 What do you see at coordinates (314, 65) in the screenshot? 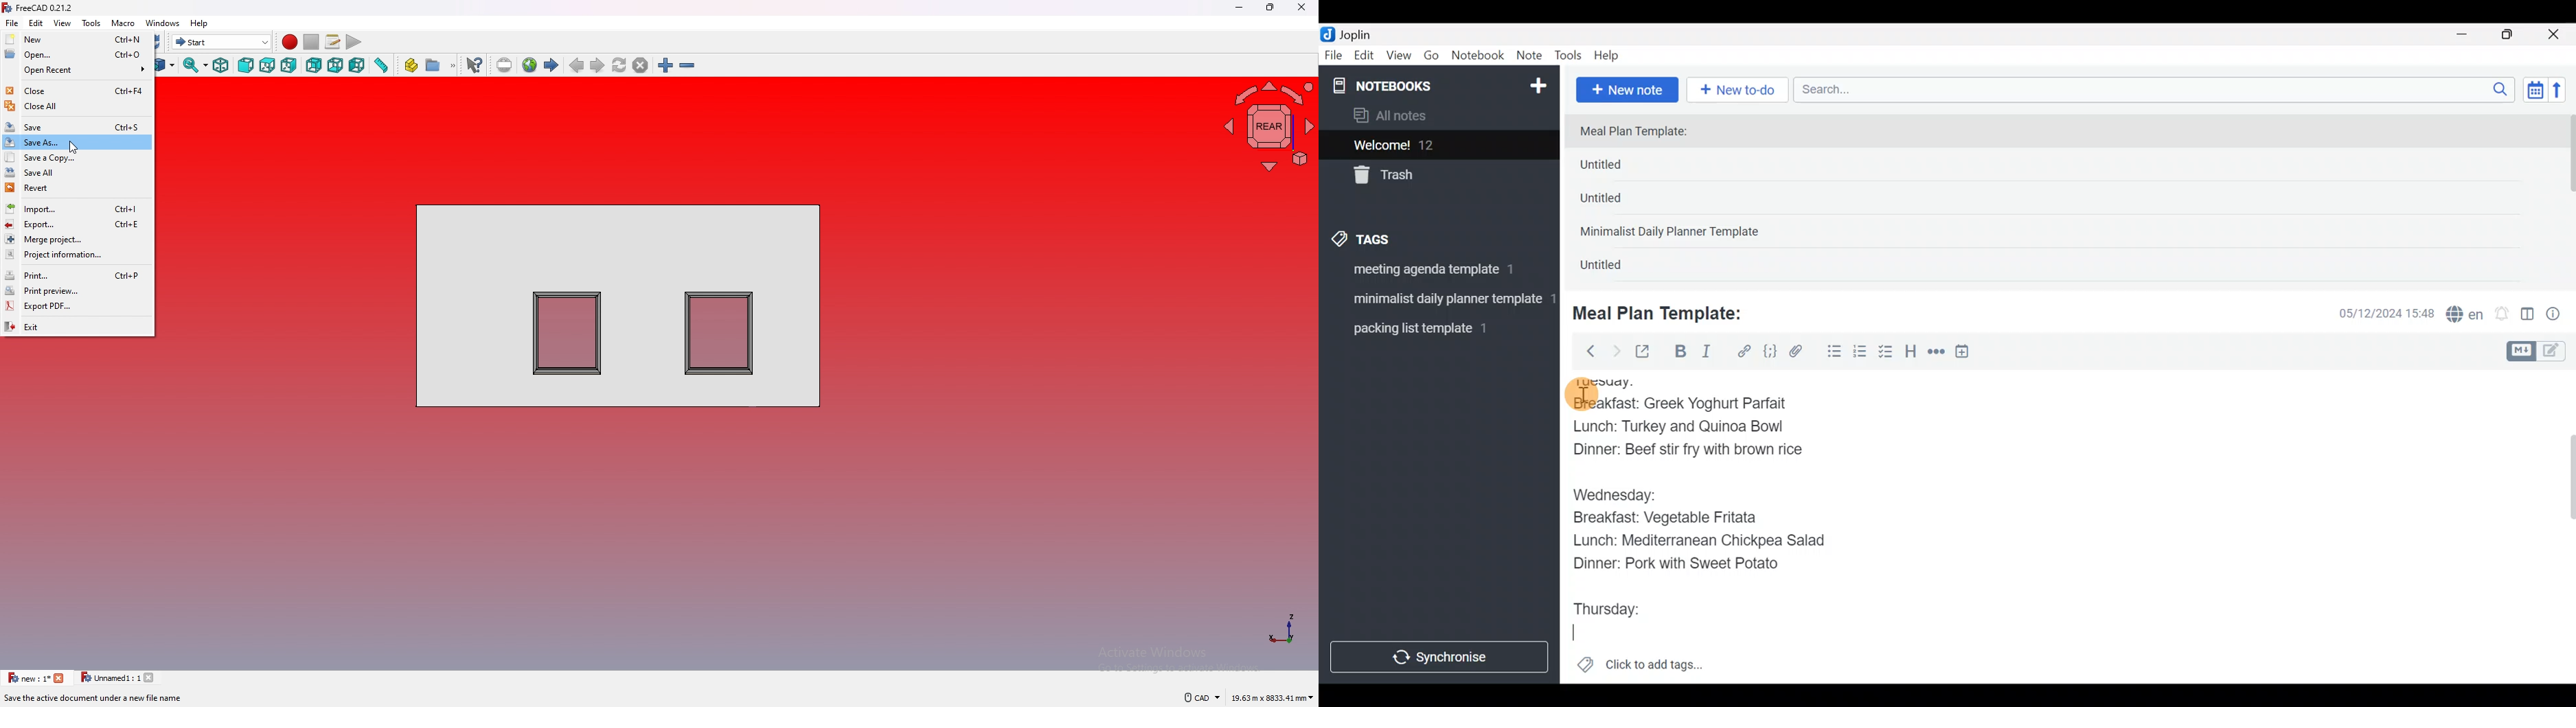
I see `back` at bounding box center [314, 65].